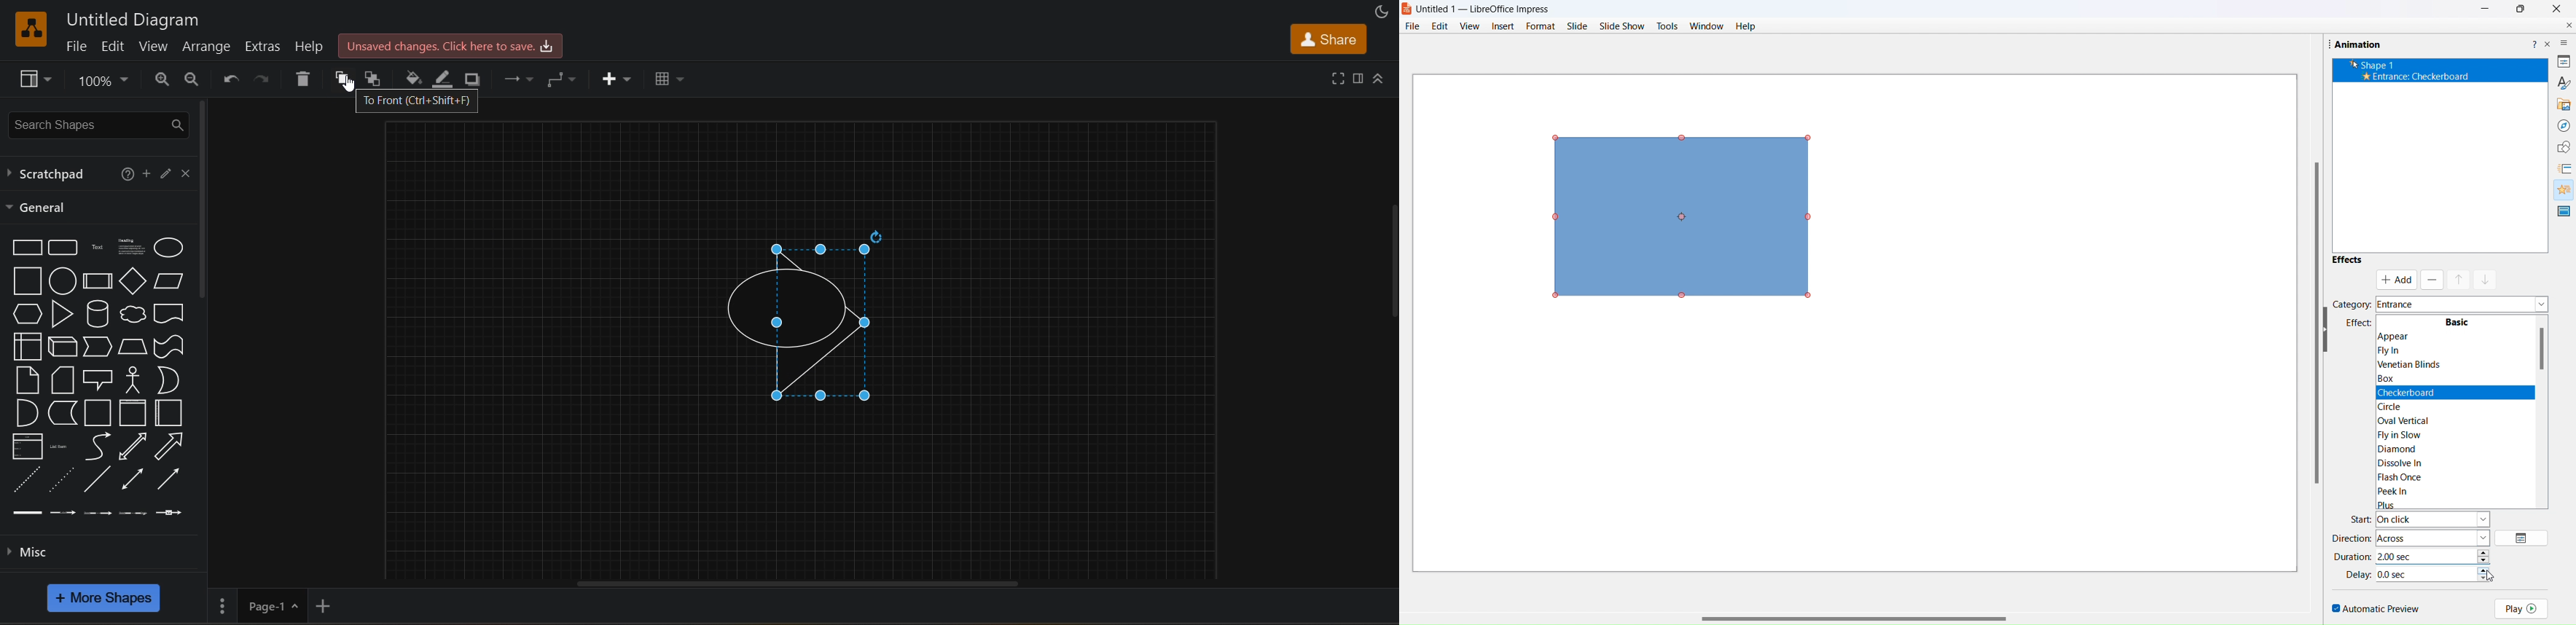 The height and width of the screenshot is (644, 2576). What do you see at coordinates (1623, 26) in the screenshot?
I see `slide show` at bounding box center [1623, 26].